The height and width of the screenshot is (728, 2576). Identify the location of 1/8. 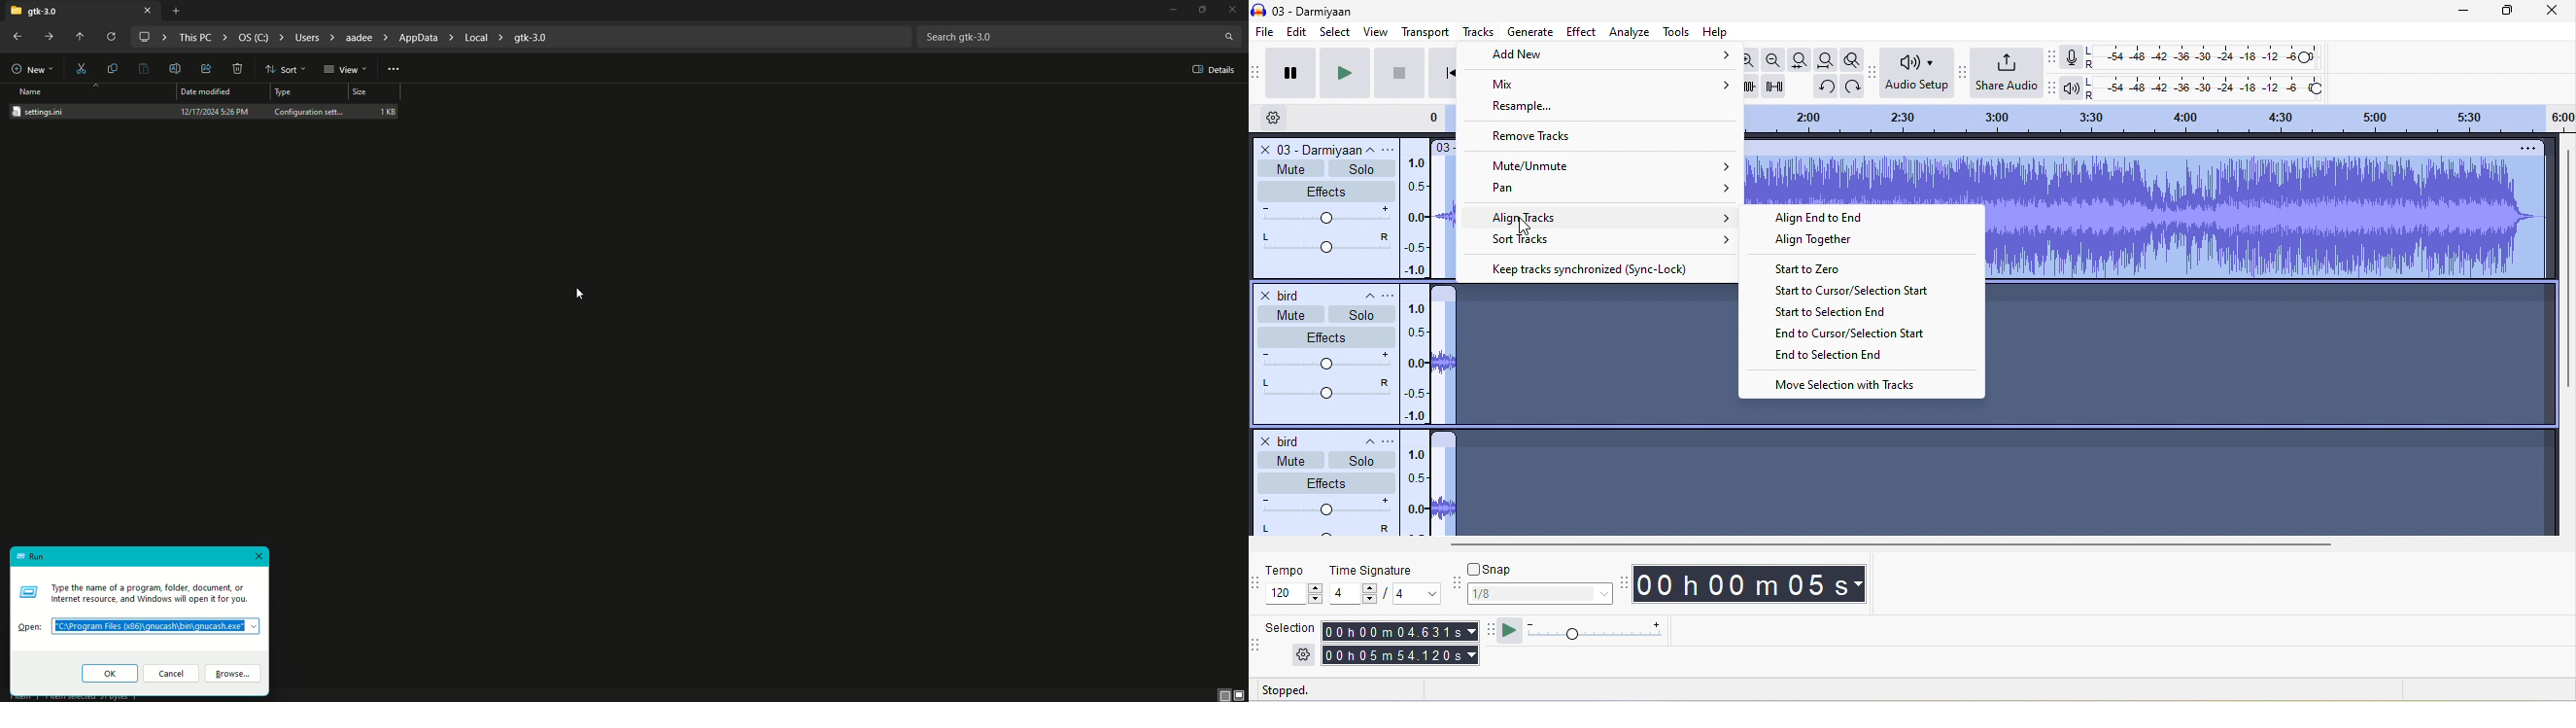
(1537, 595).